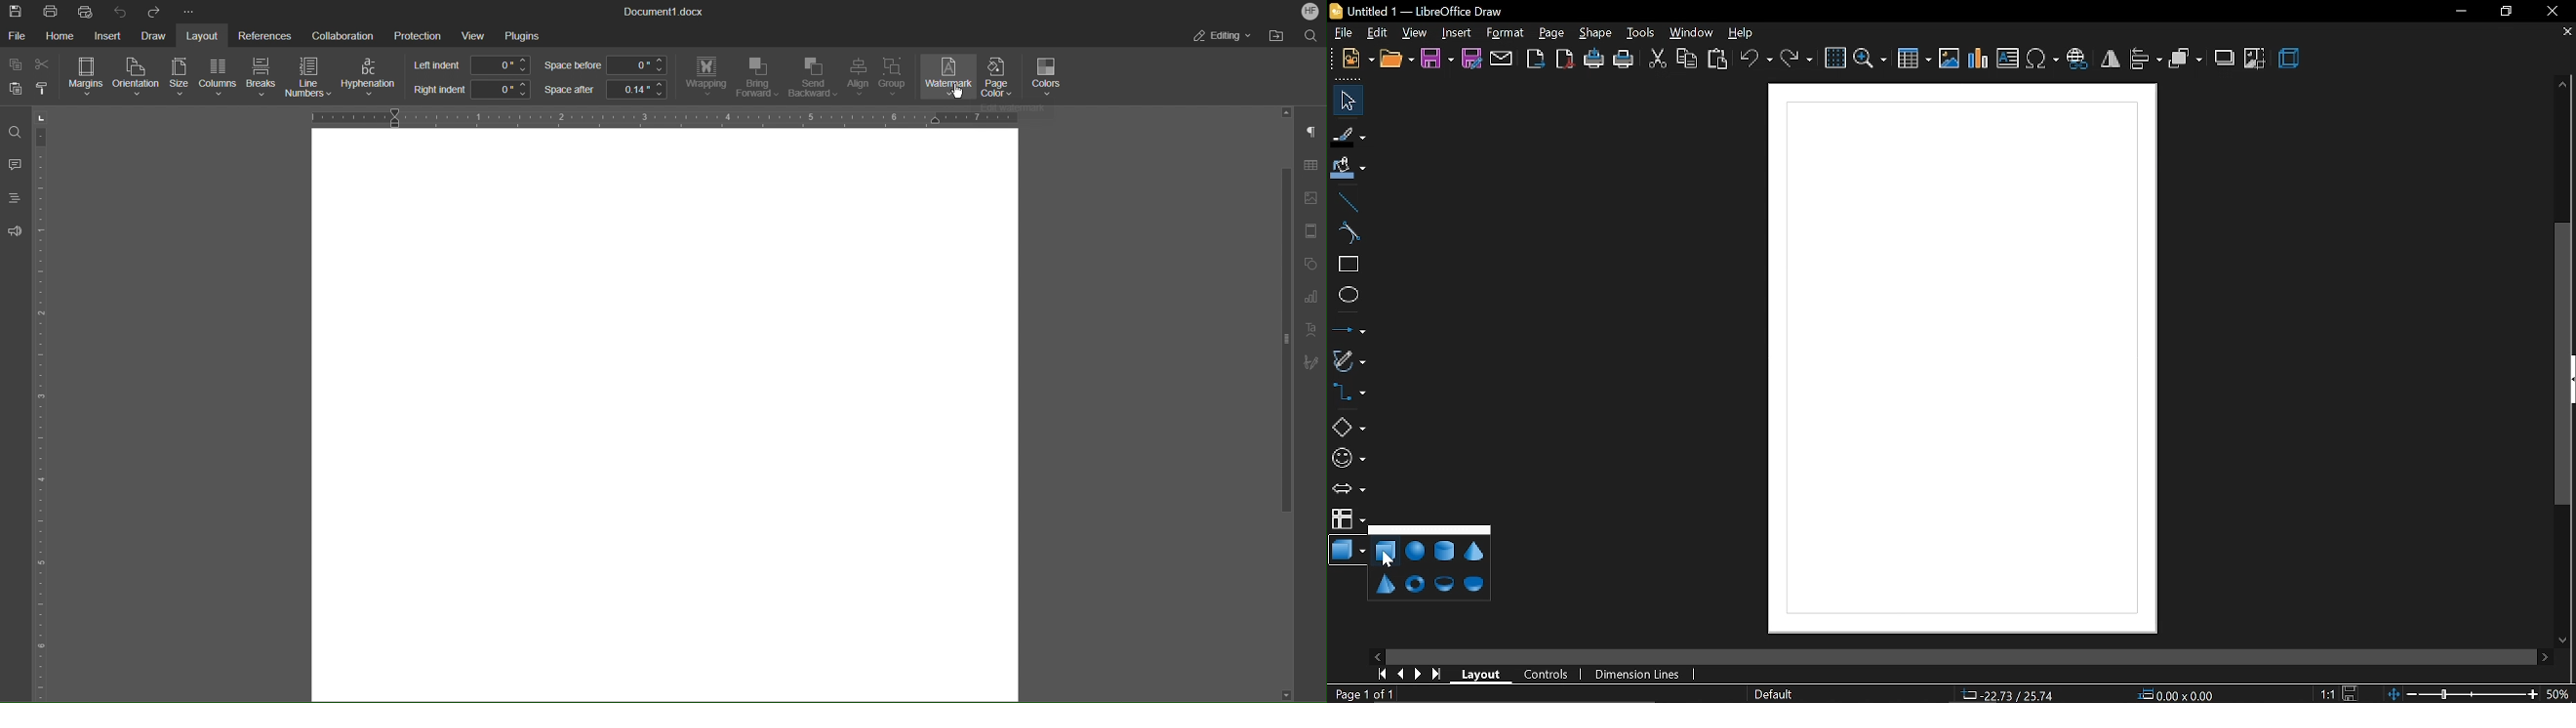 The height and width of the screenshot is (728, 2576). I want to click on arrows, so click(1348, 488).